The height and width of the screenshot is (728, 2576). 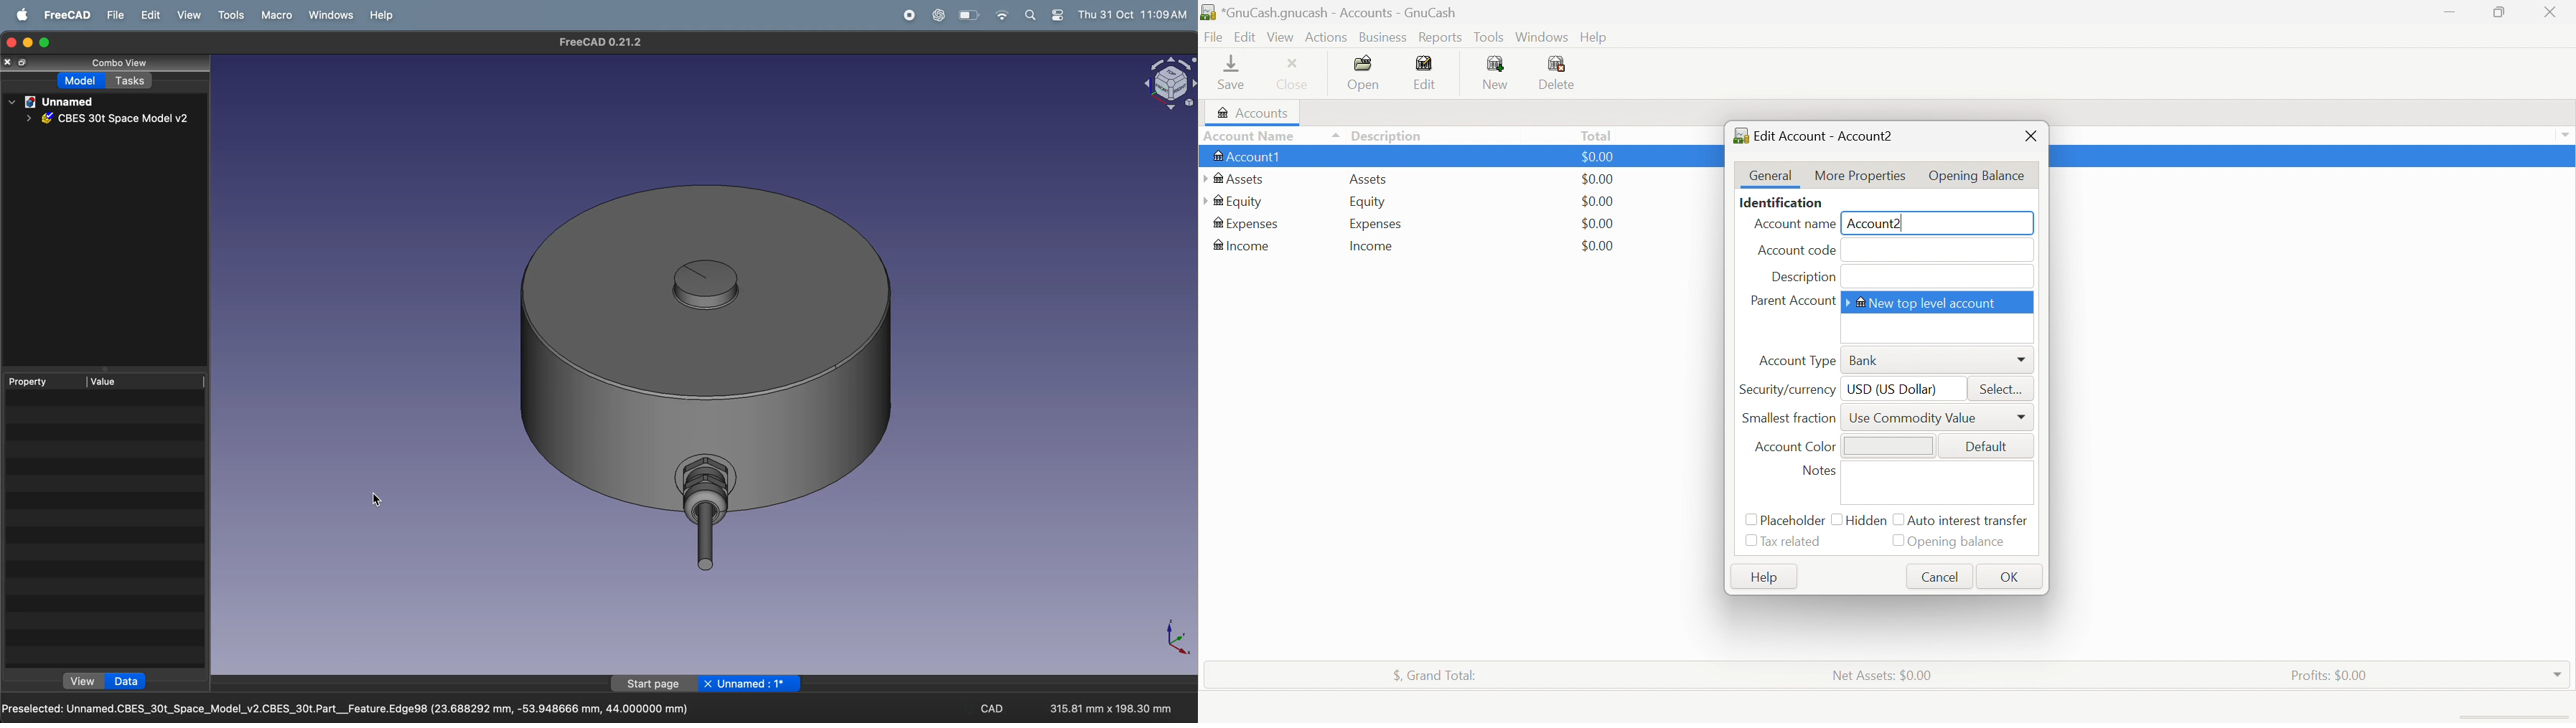 I want to click on Assets, so click(x=1238, y=180).